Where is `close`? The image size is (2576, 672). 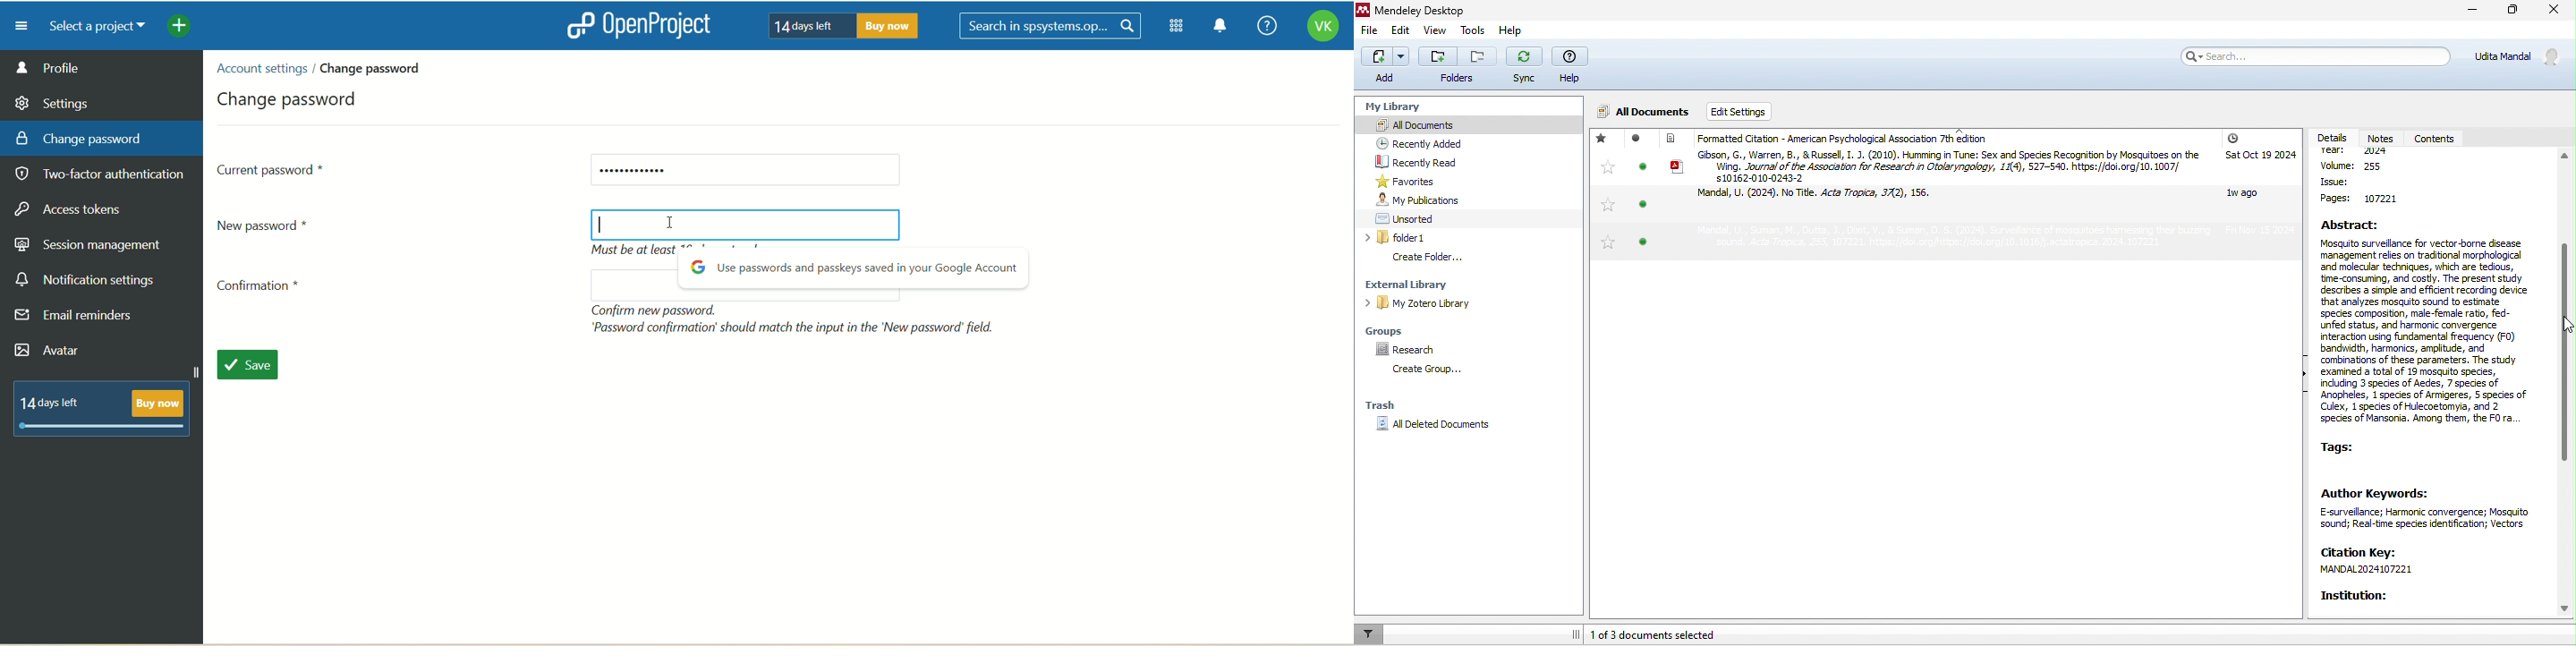
close is located at coordinates (2555, 13).